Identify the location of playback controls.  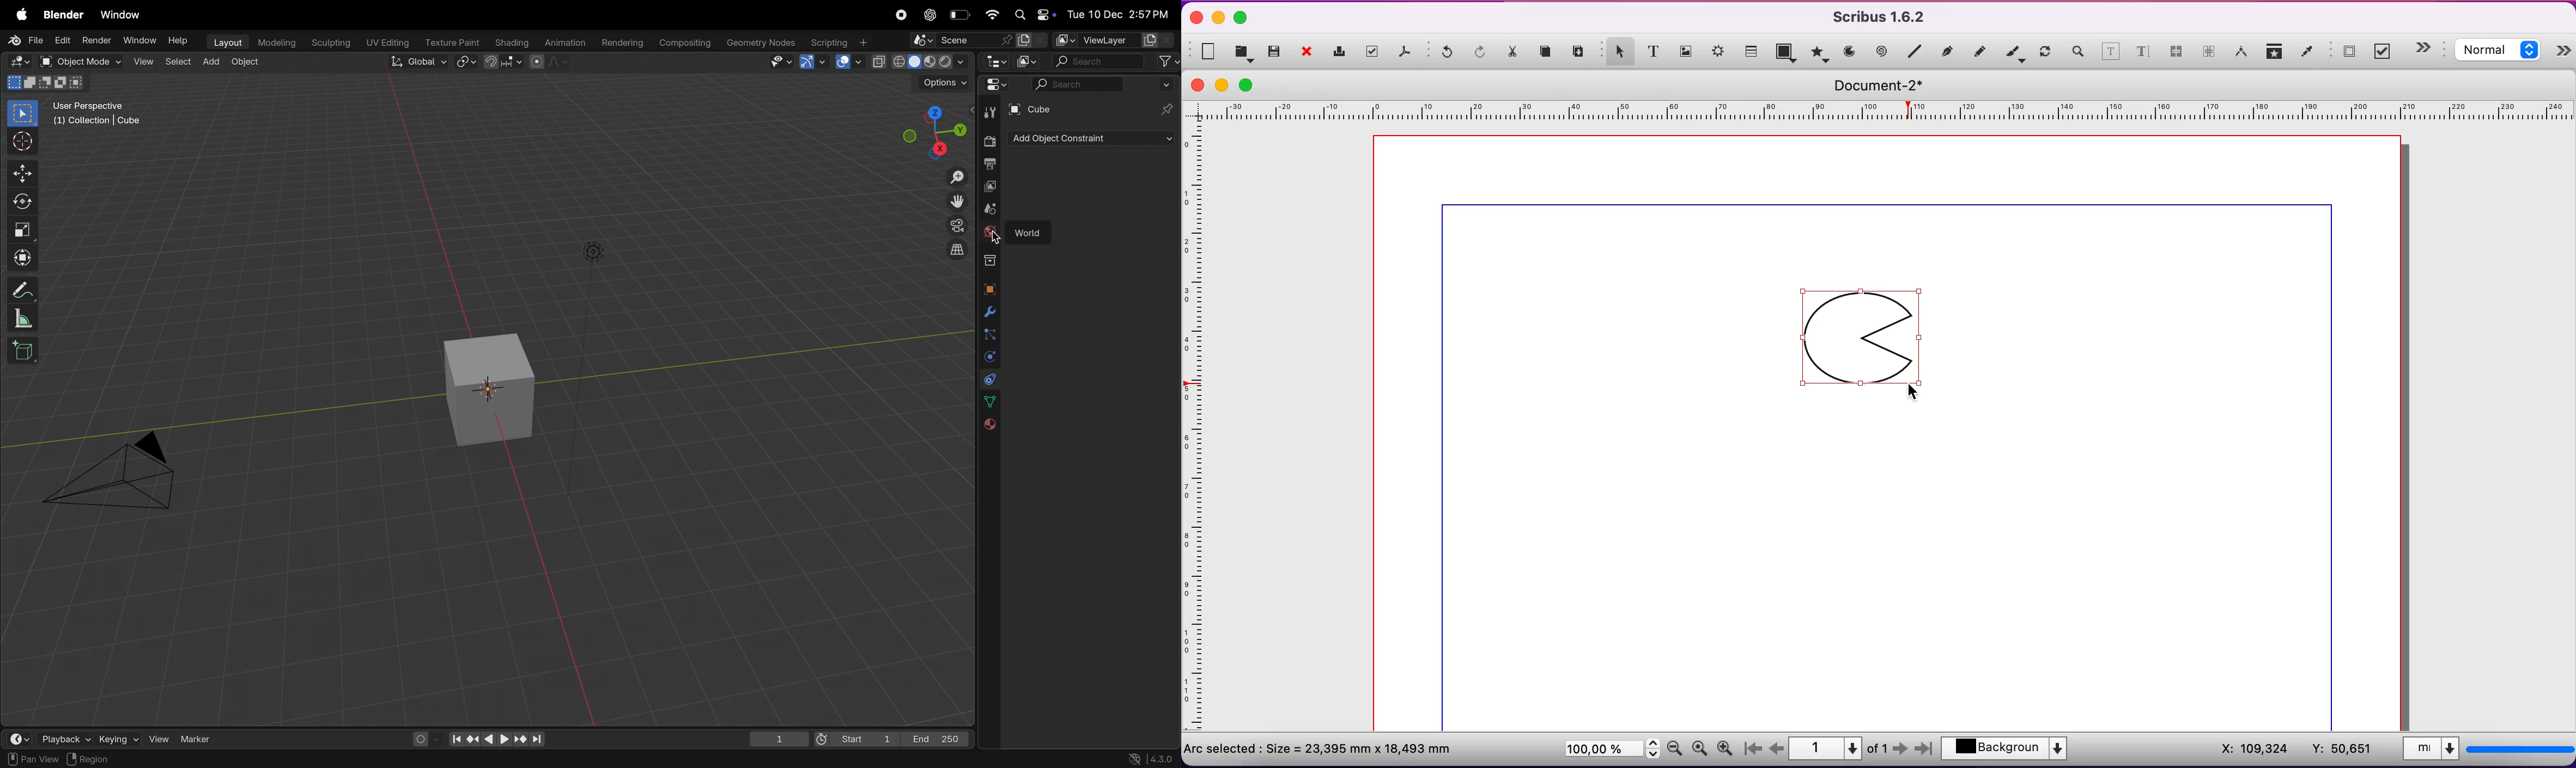
(493, 736).